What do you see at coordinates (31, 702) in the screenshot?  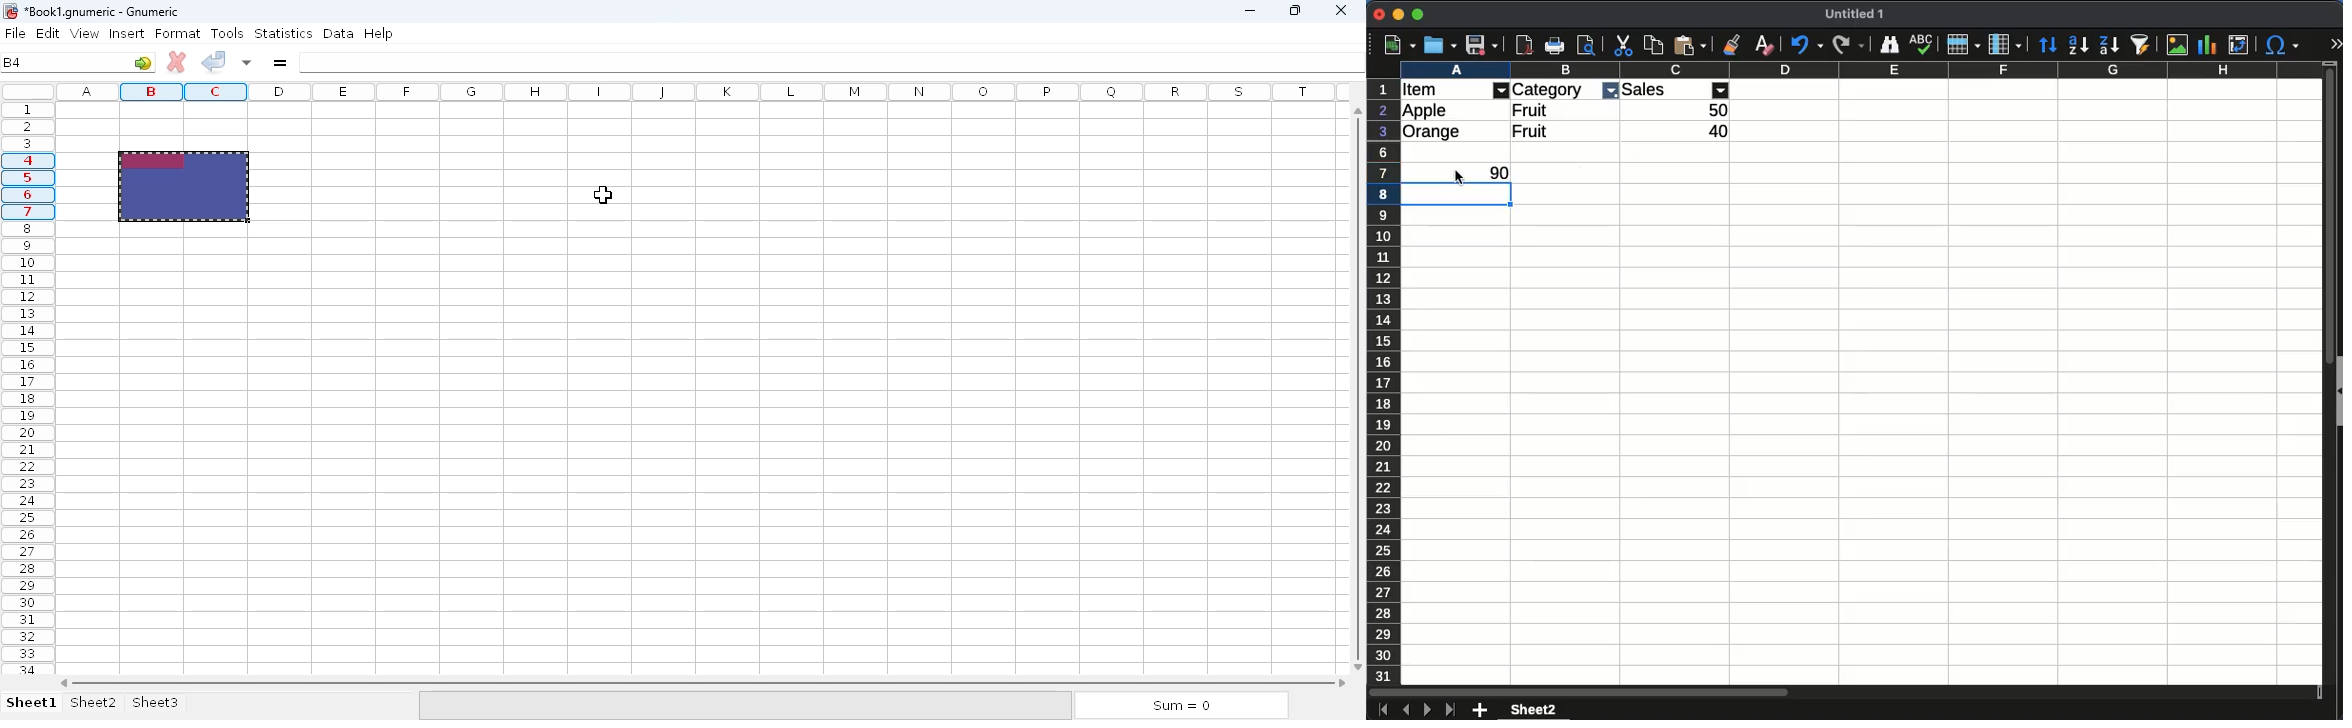 I see `sheet 1` at bounding box center [31, 702].